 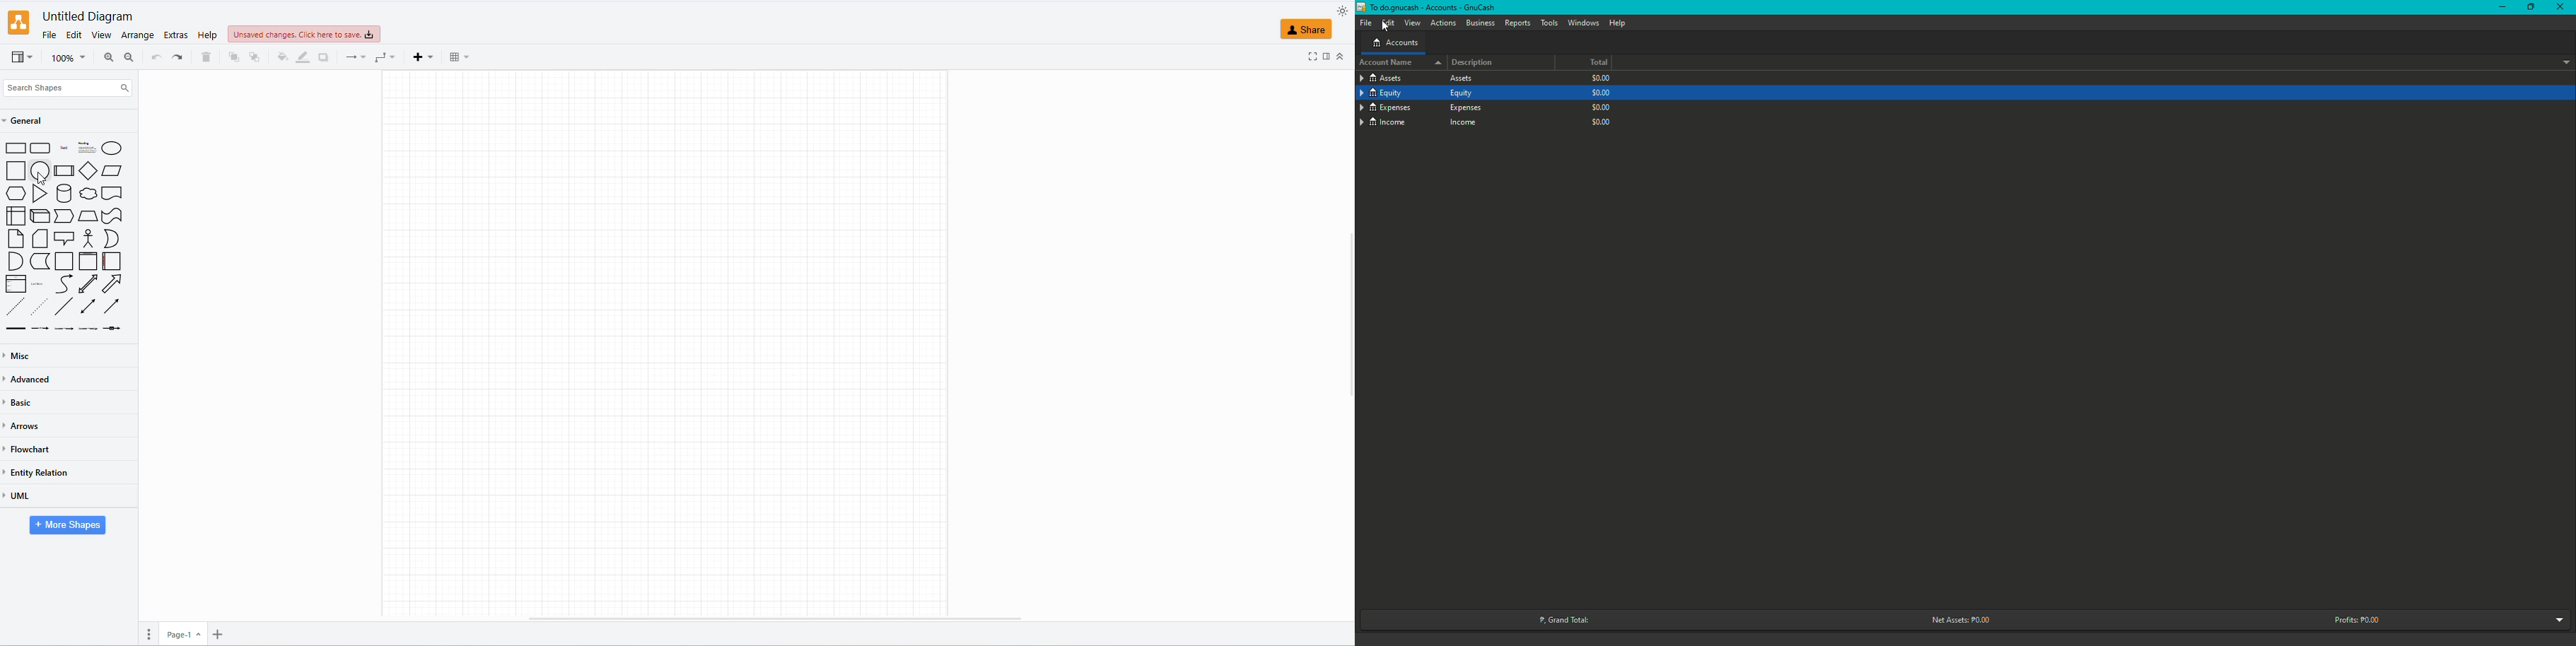 What do you see at coordinates (27, 121) in the screenshot?
I see `GENERAL` at bounding box center [27, 121].